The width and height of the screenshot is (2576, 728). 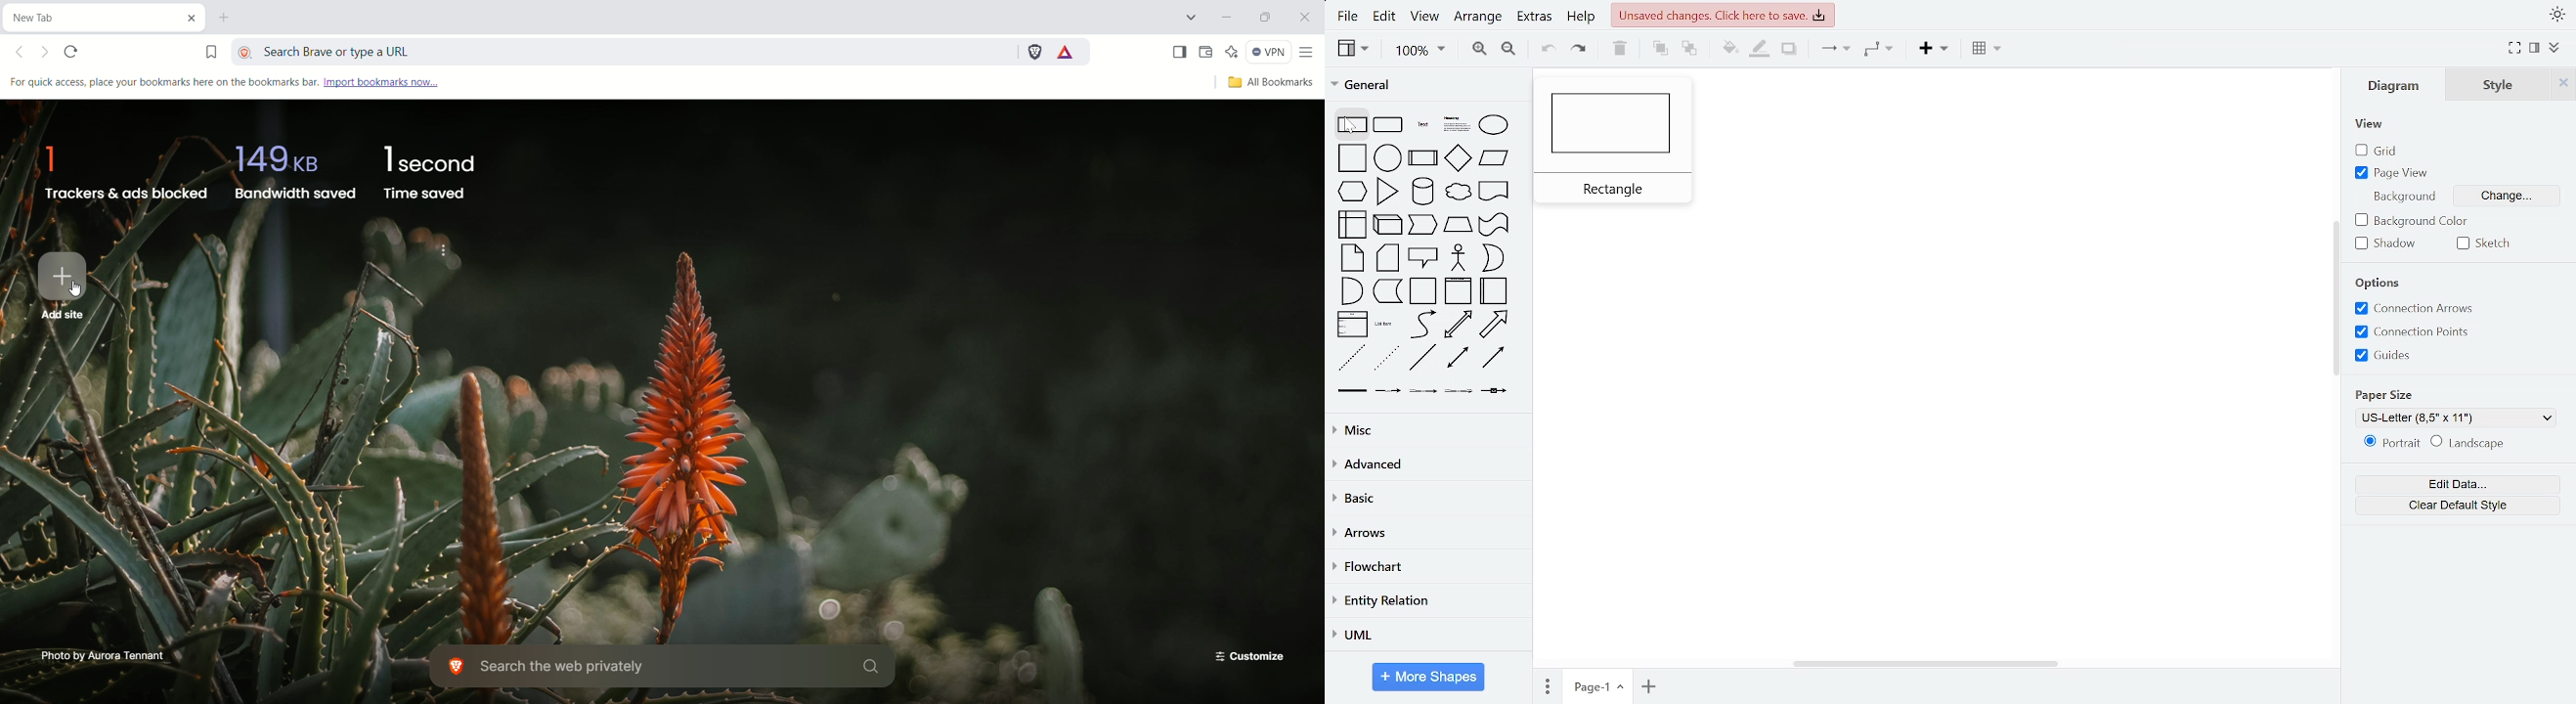 I want to click on connection points, so click(x=2414, y=331).